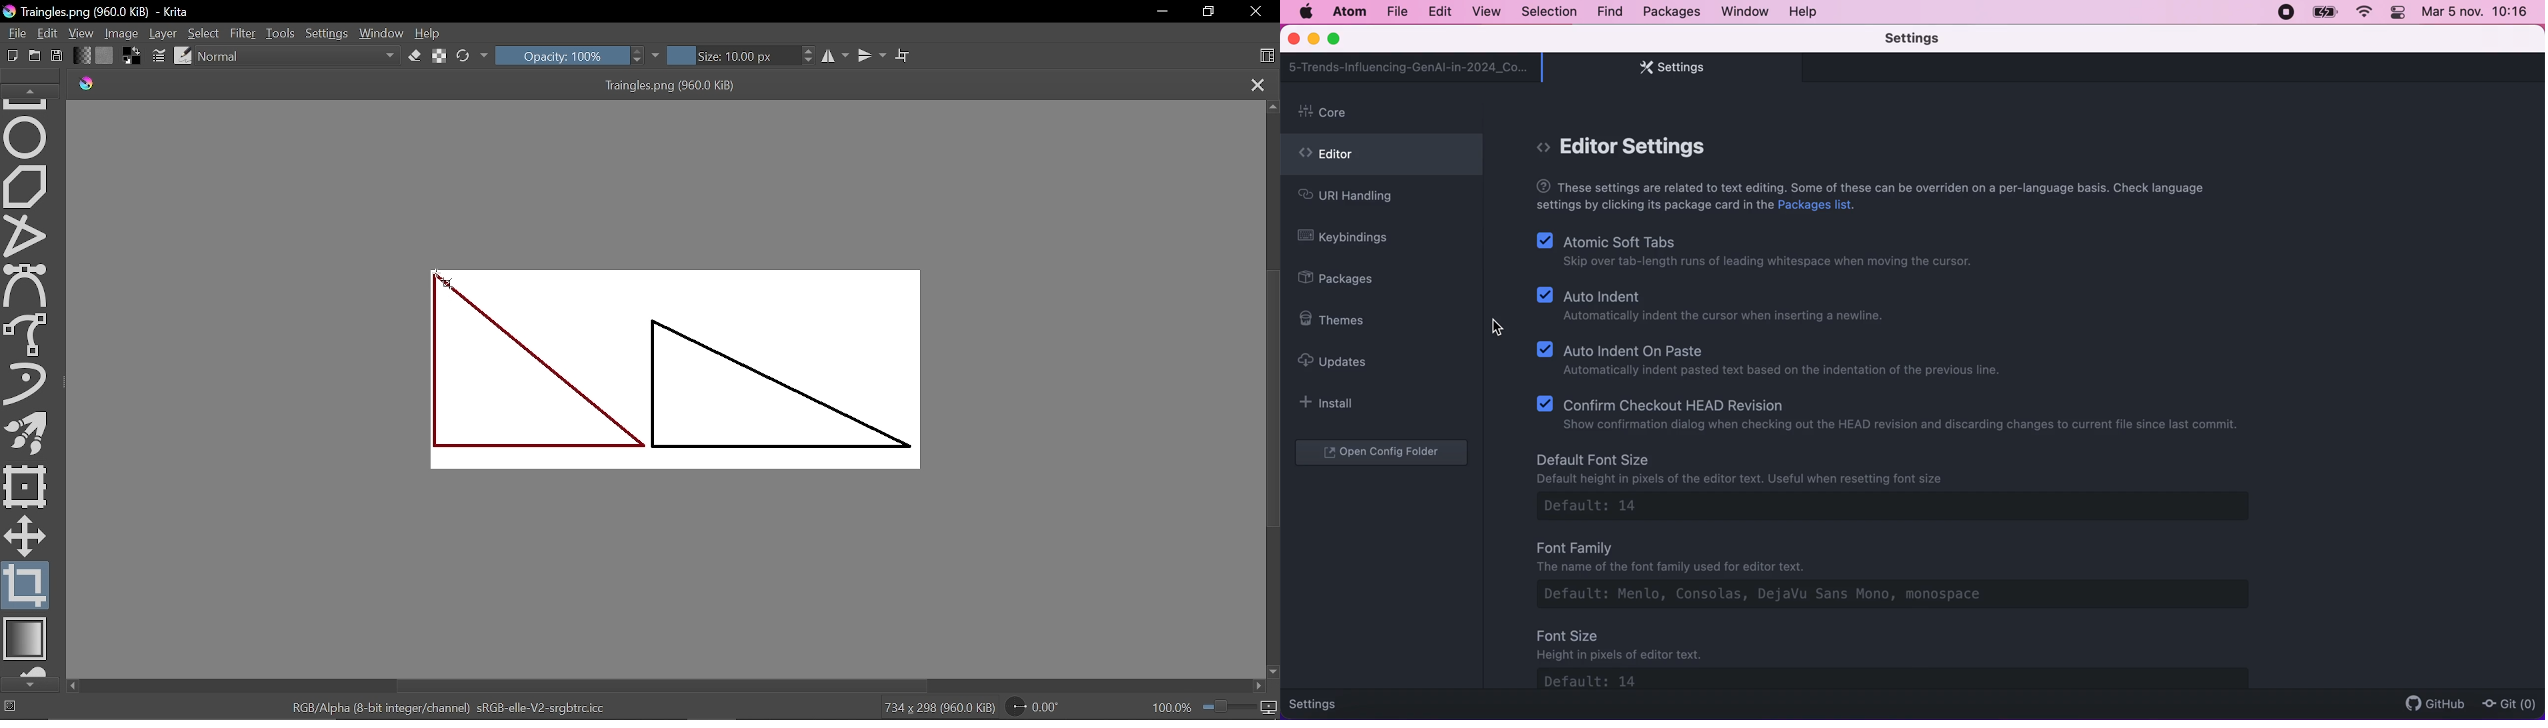 This screenshot has height=728, width=2548. Describe the element at coordinates (242, 33) in the screenshot. I see `Filter` at that location.